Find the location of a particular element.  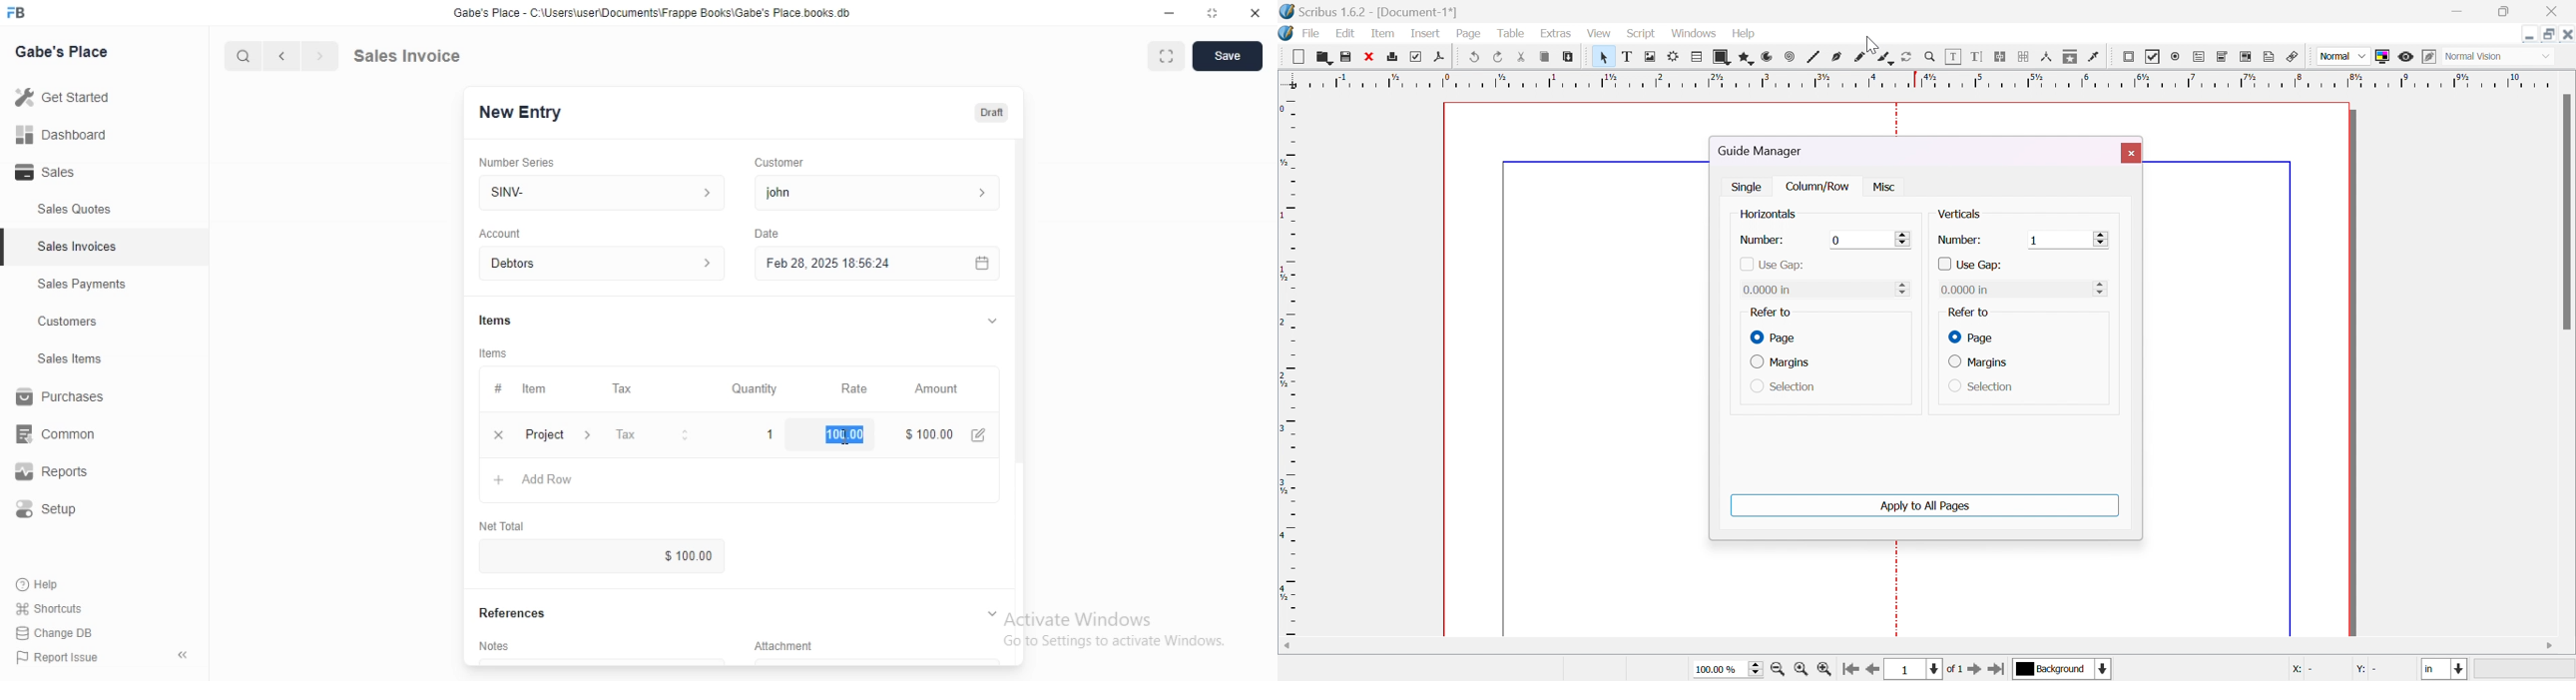

edit in preview mode is located at coordinates (2430, 56).